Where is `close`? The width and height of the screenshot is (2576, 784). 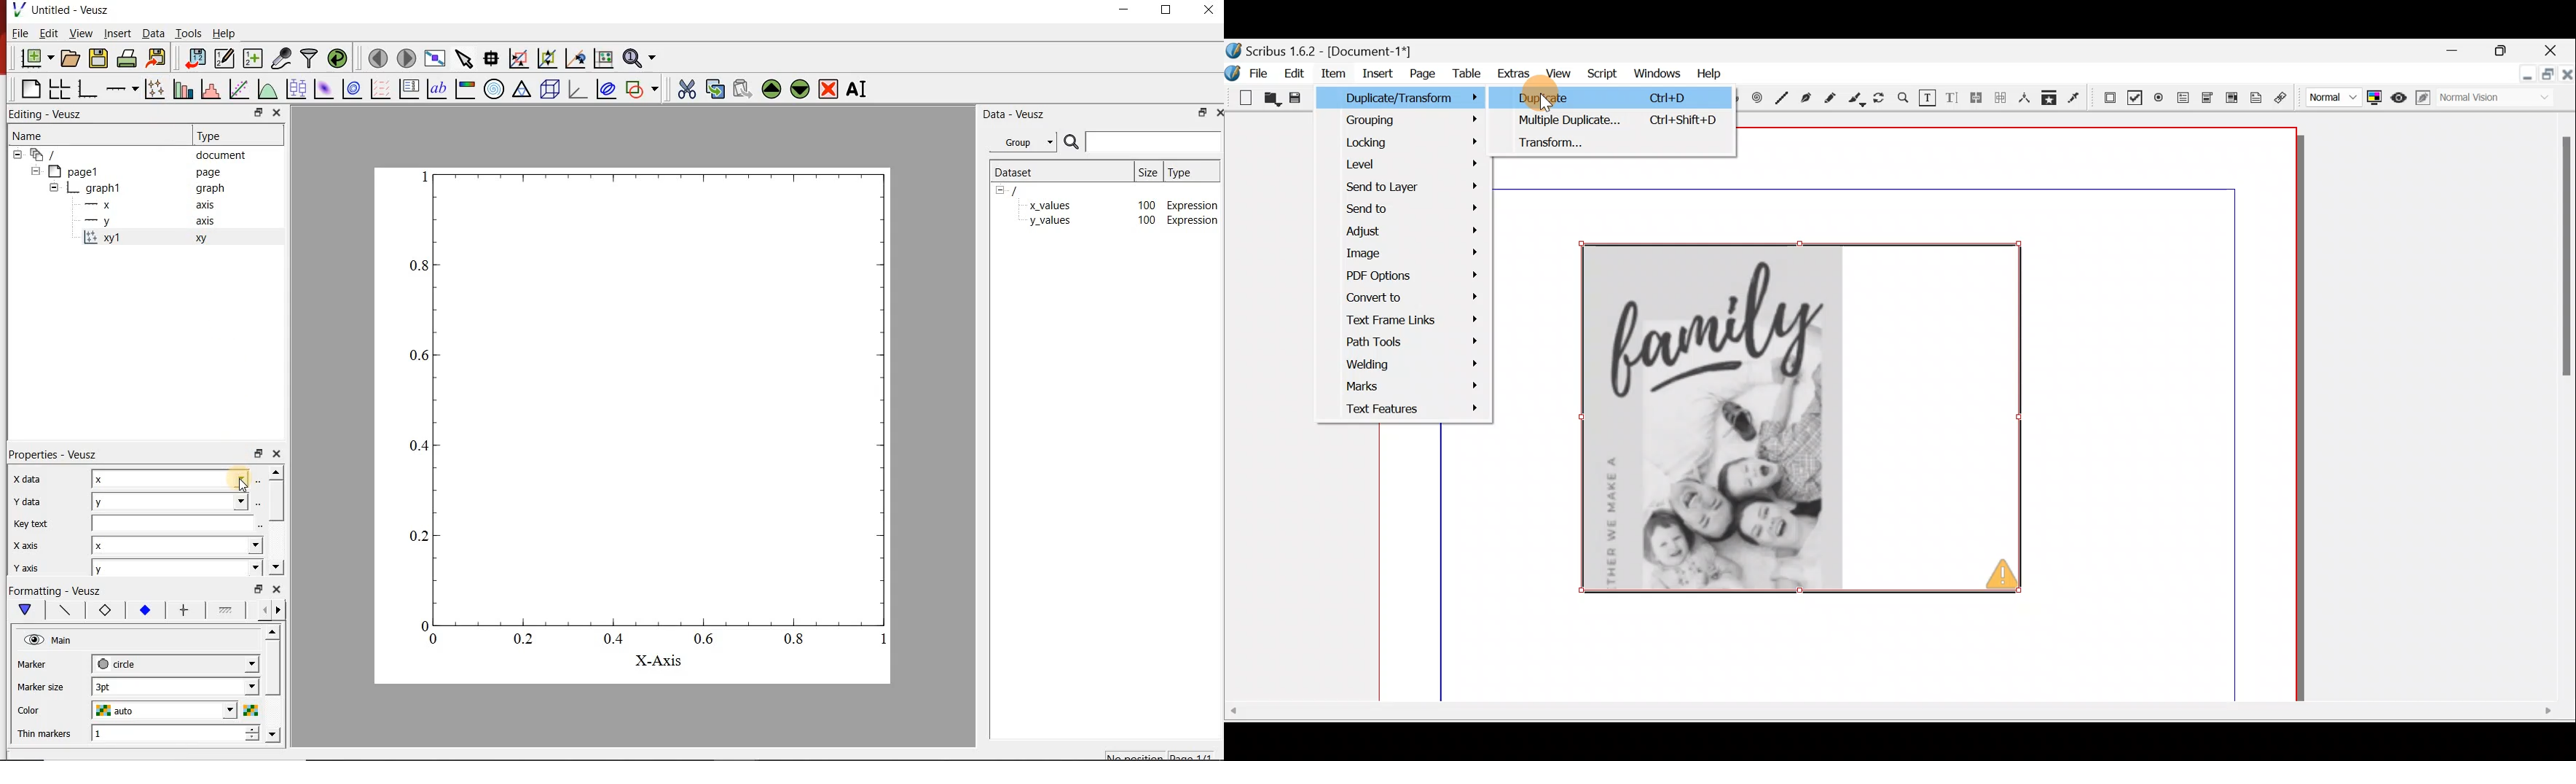
close is located at coordinates (278, 112).